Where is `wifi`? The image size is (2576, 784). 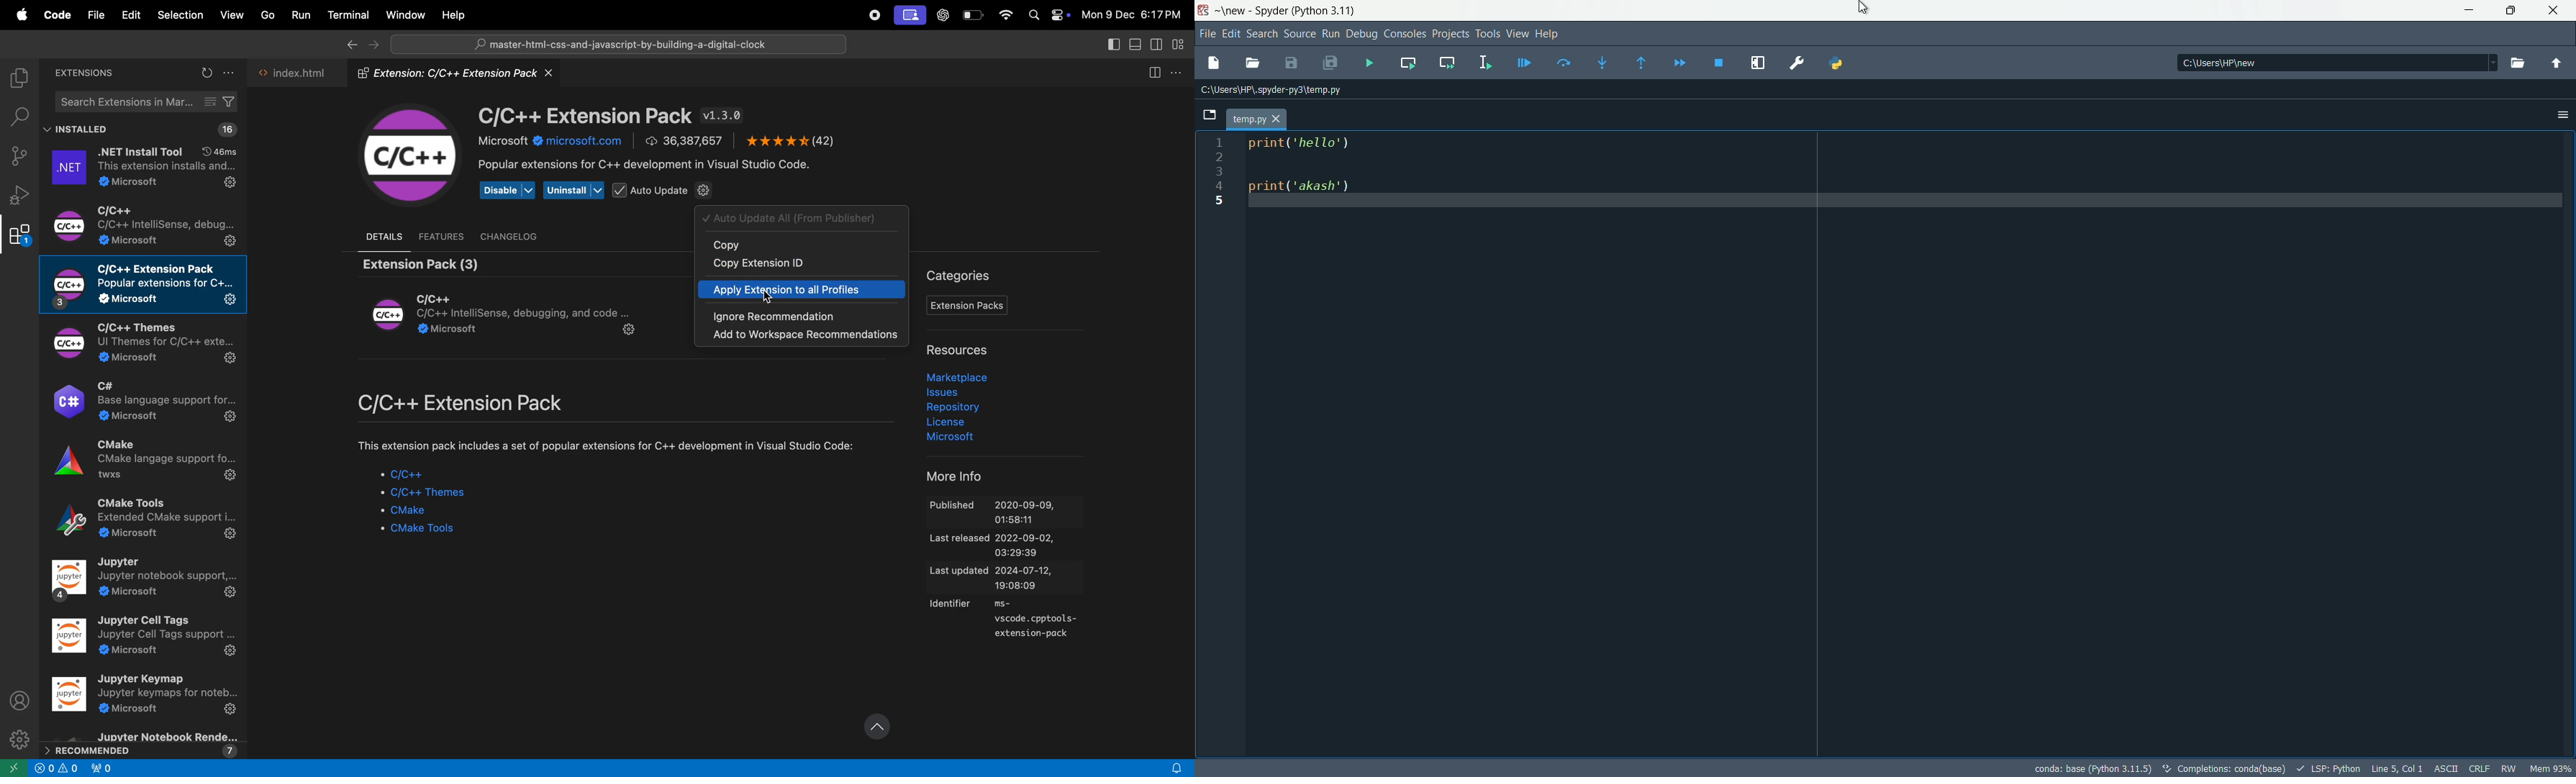
wifi is located at coordinates (1004, 15).